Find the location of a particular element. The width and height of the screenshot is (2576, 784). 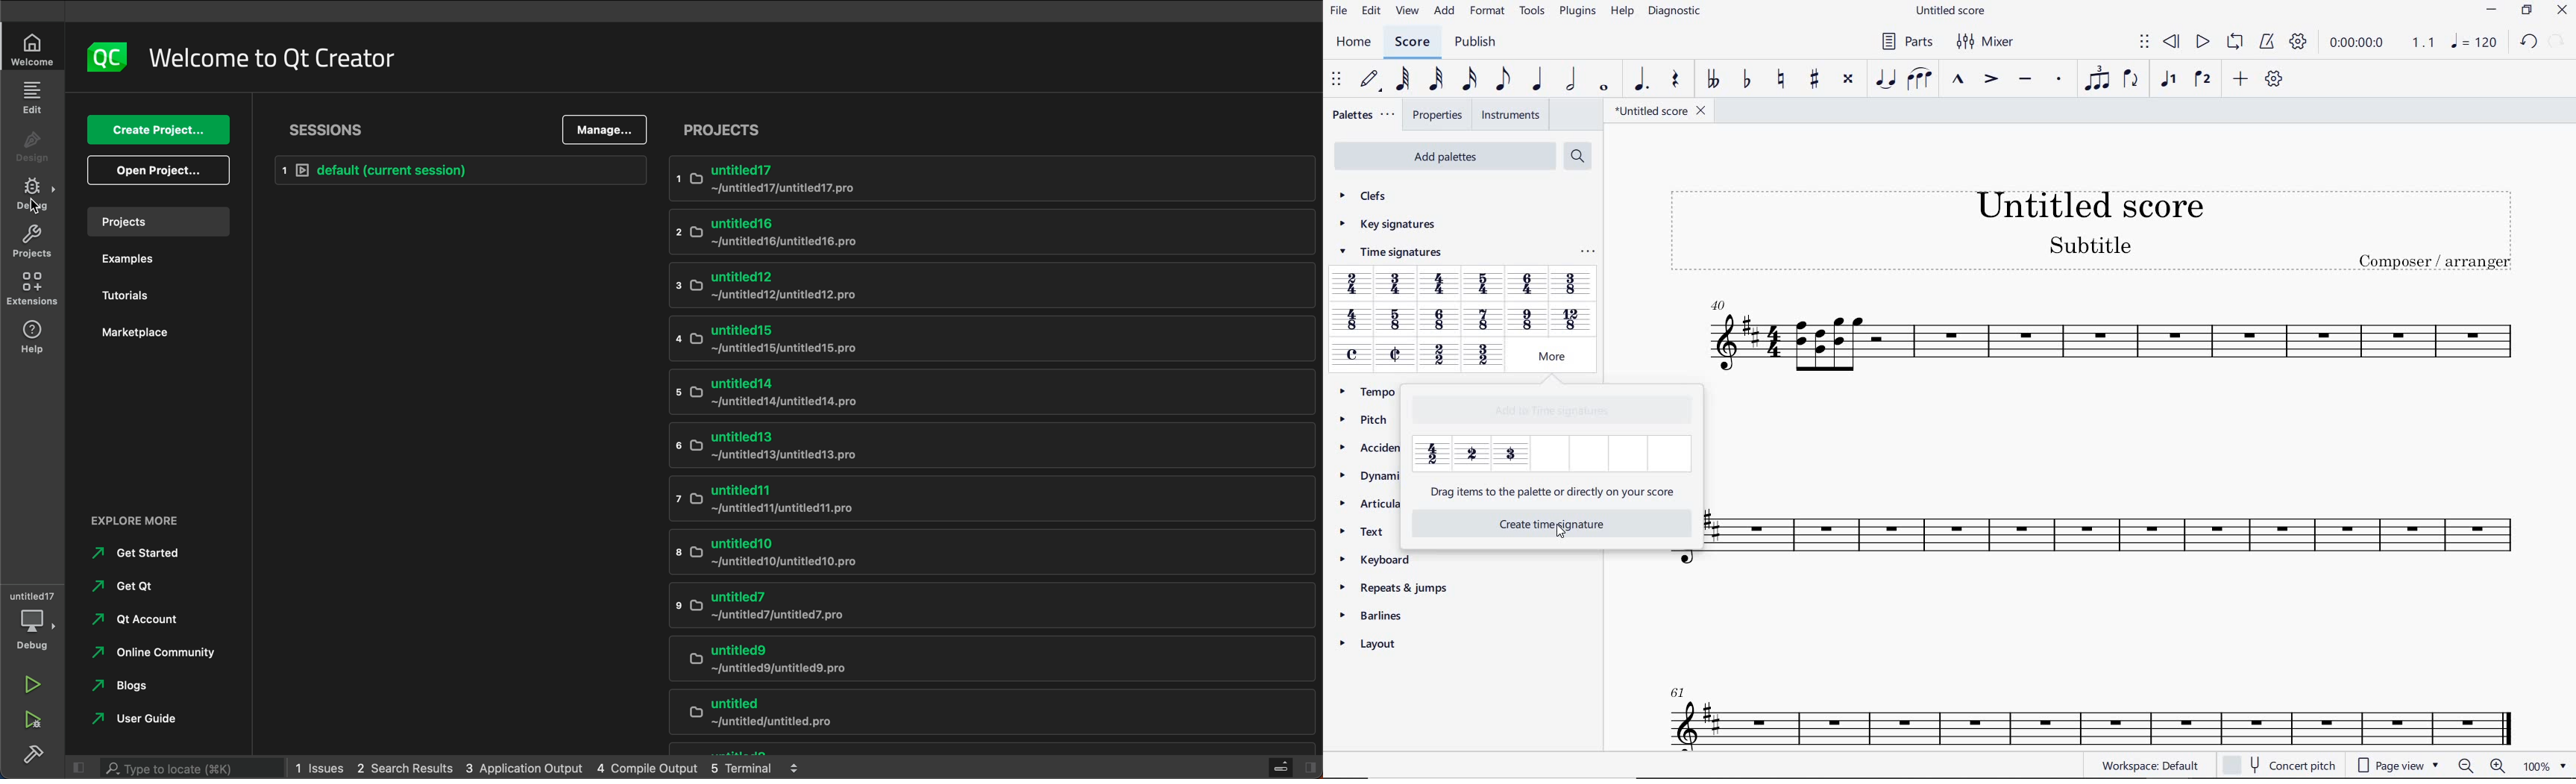

projects is located at coordinates (38, 241).